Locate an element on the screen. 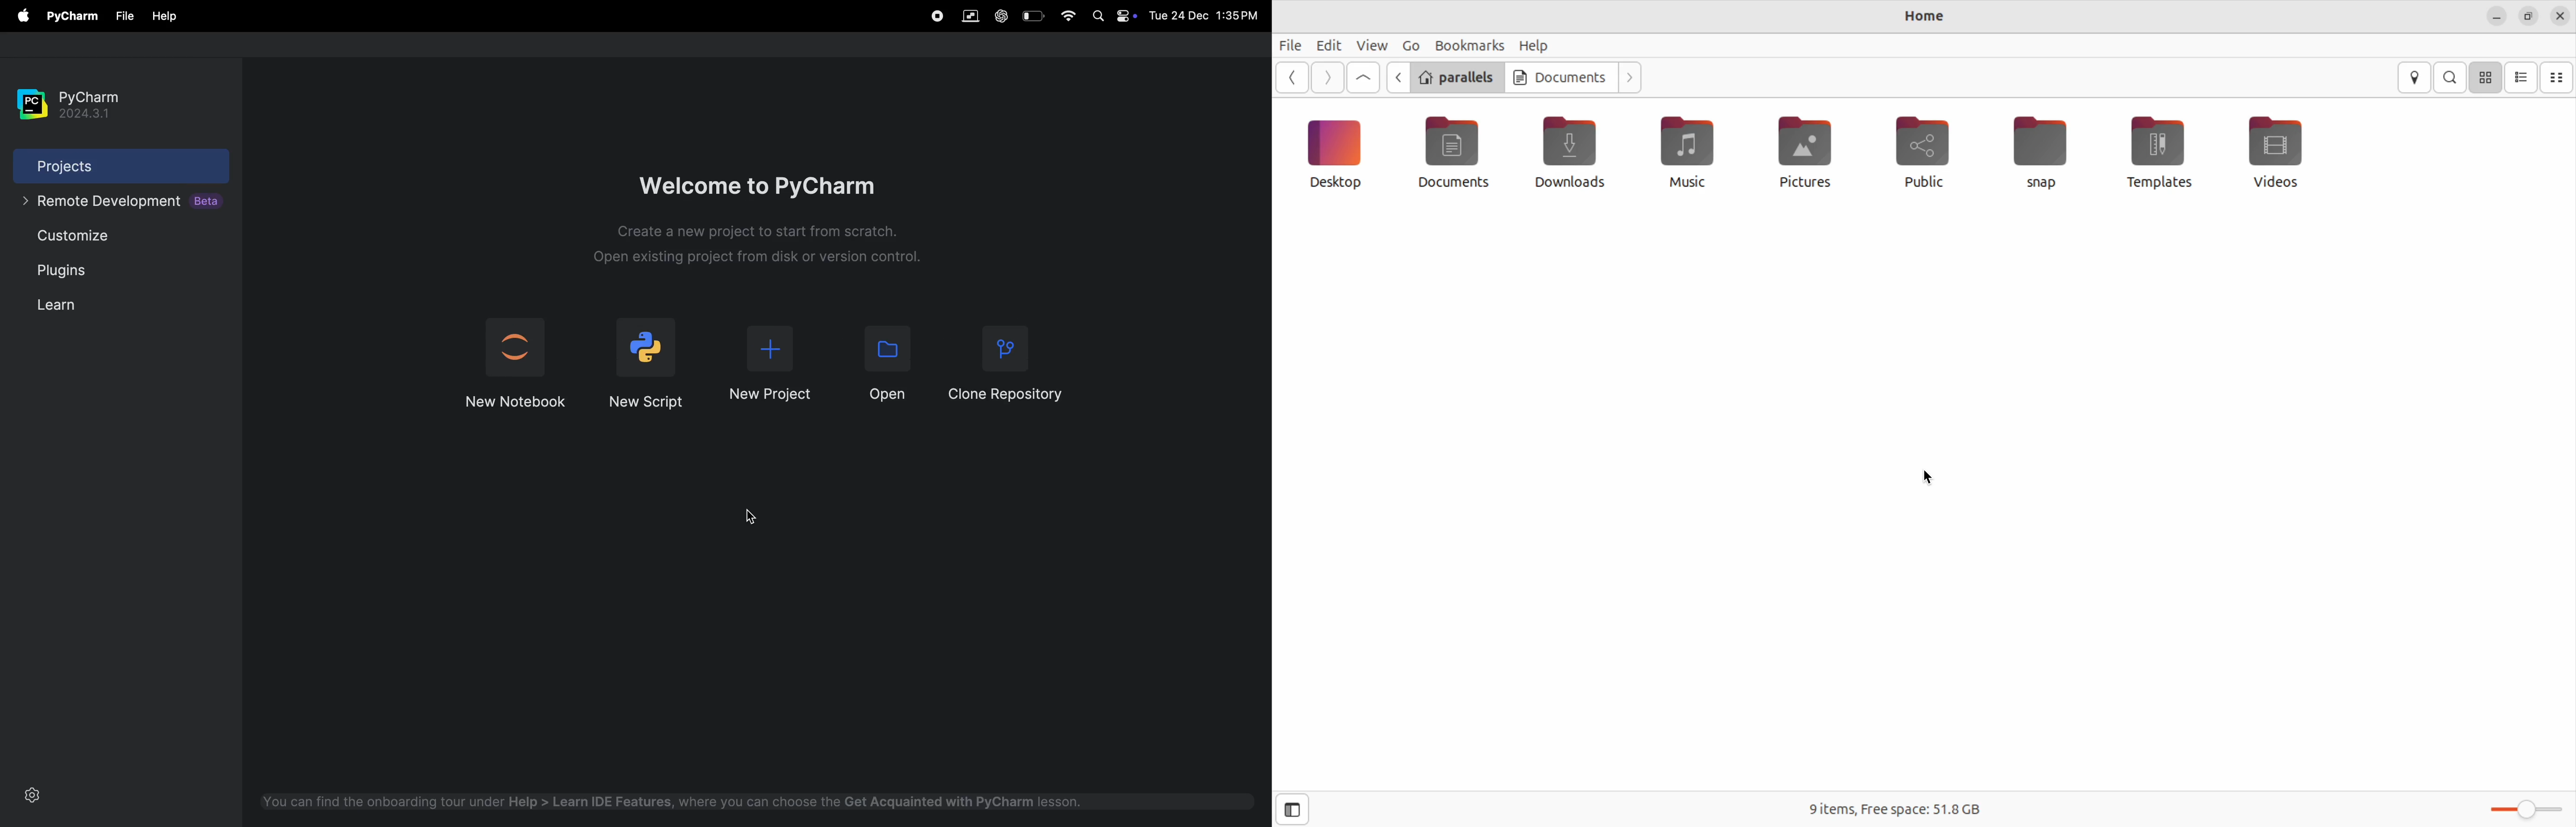  View is located at coordinates (1371, 44).